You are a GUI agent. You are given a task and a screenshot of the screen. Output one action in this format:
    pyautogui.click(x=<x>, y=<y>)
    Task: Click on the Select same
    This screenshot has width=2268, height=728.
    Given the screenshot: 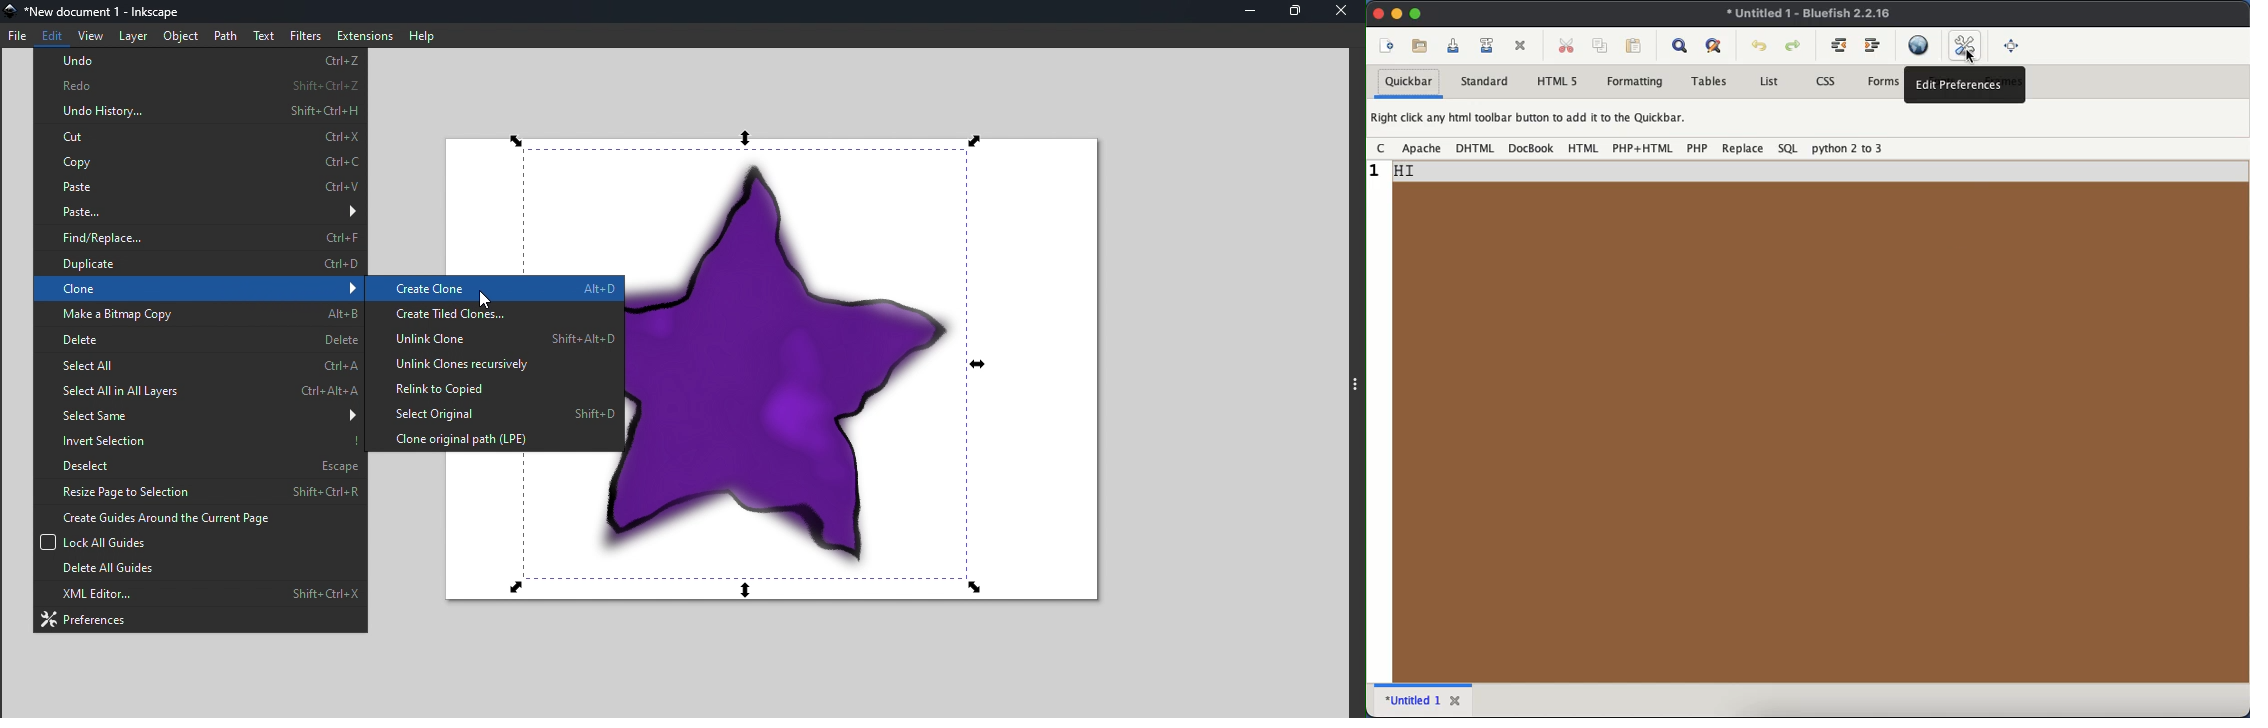 What is the action you would take?
    pyautogui.click(x=202, y=414)
    